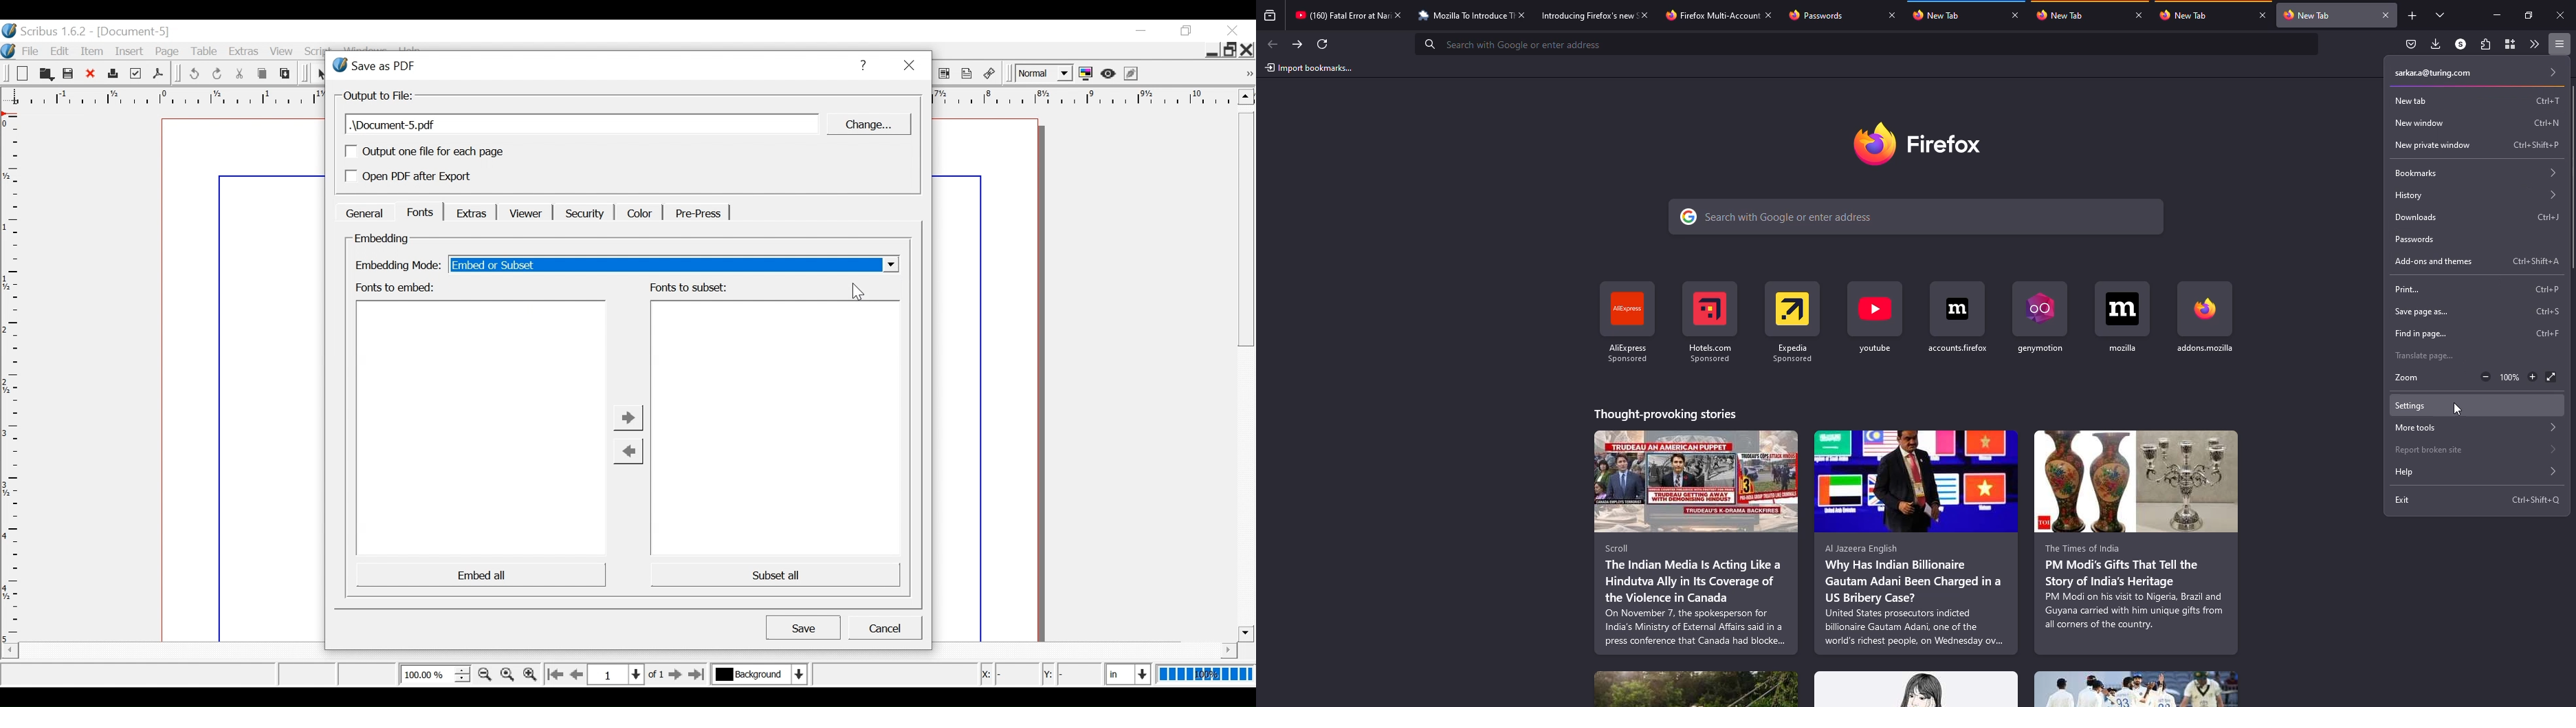 This screenshot has width=2576, height=728. Describe the element at coordinates (240, 74) in the screenshot. I see `Cut` at that location.